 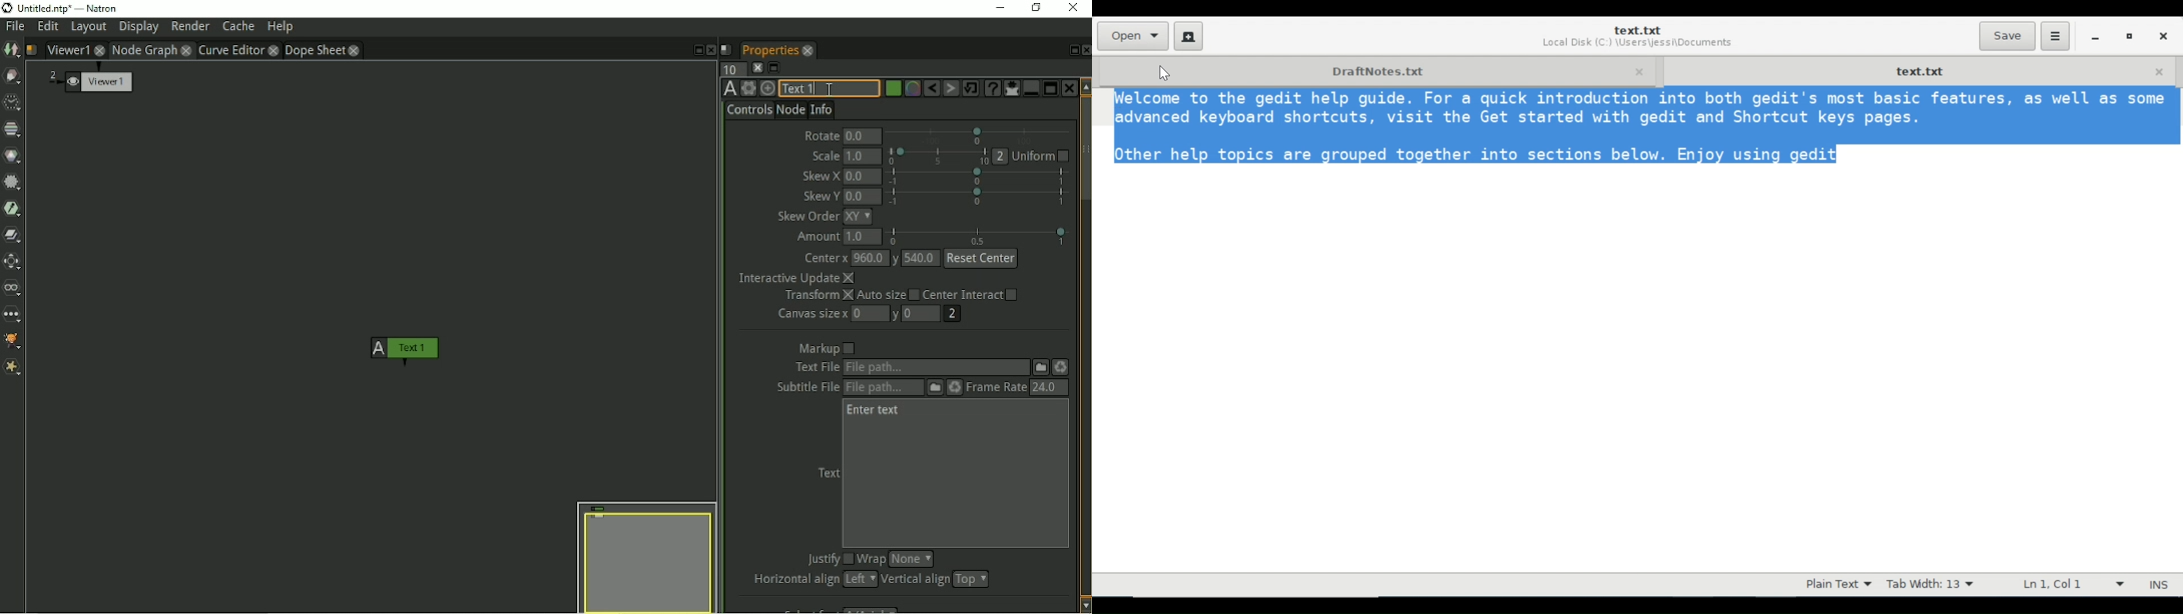 What do you see at coordinates (2007, 36) in the screenshot?
I see `Save` at bounding box center [2007, 36].